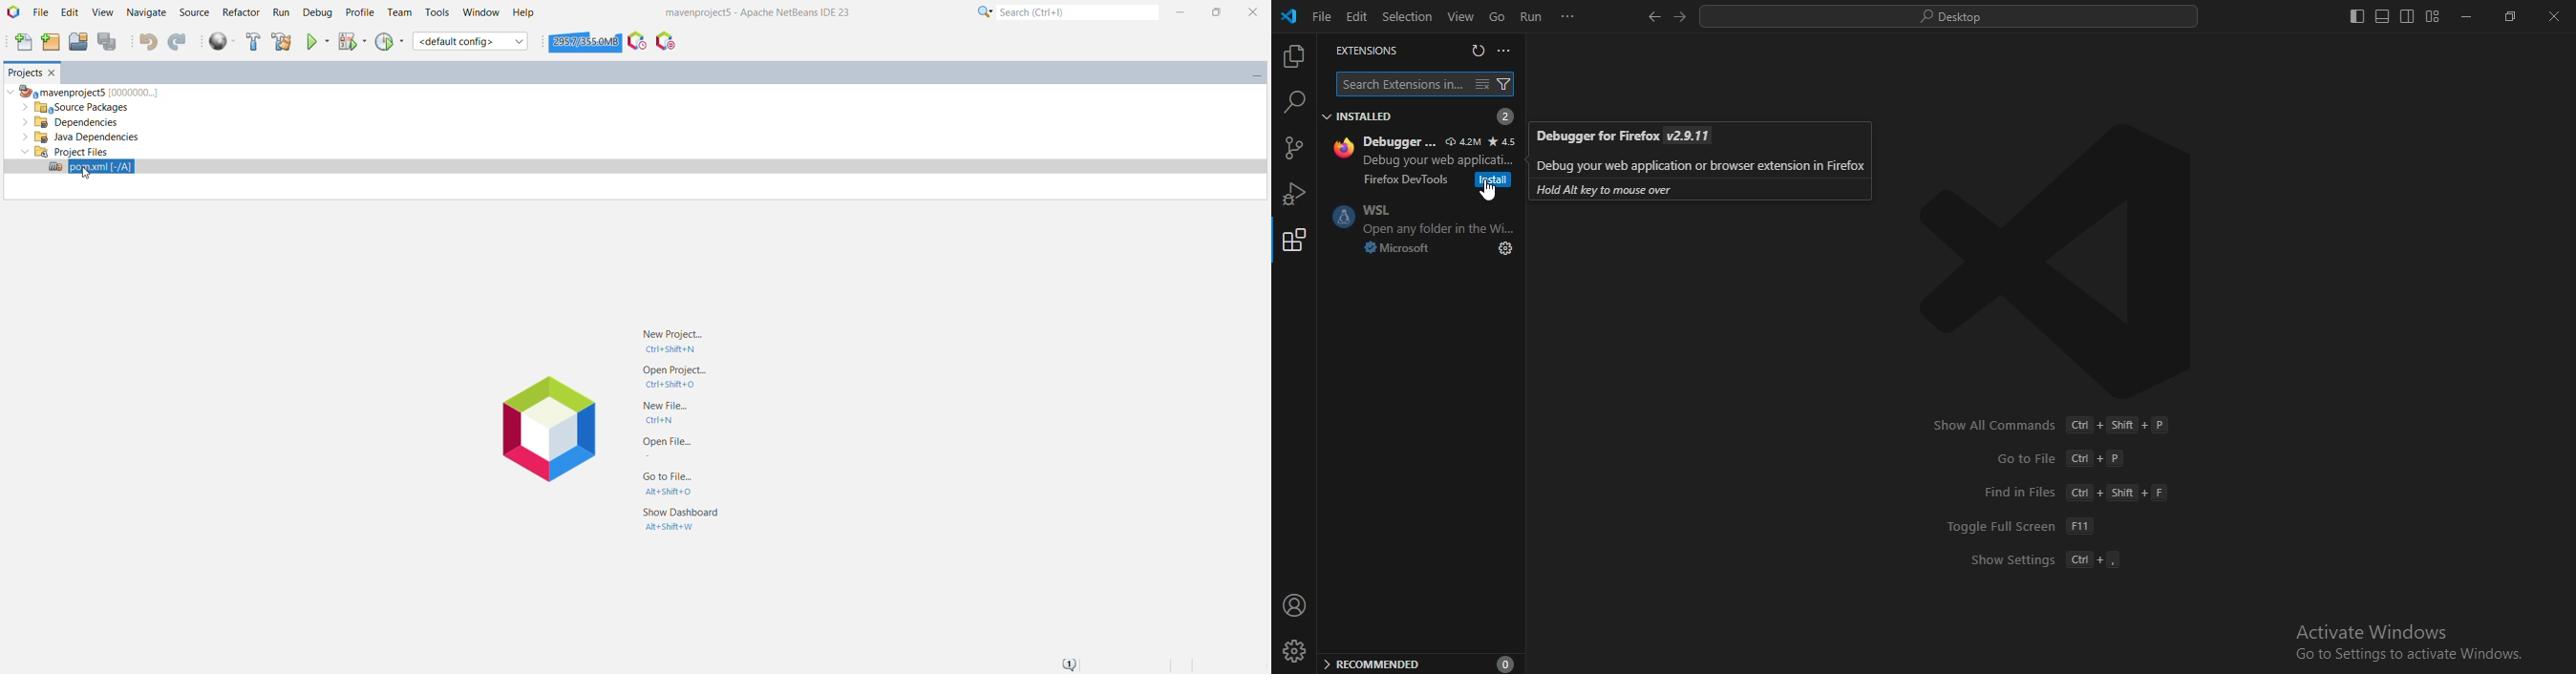  What do you see at coordinates (391, 42) in the screenshot?
I see `Profile Project` at bounding box center [391, 42].